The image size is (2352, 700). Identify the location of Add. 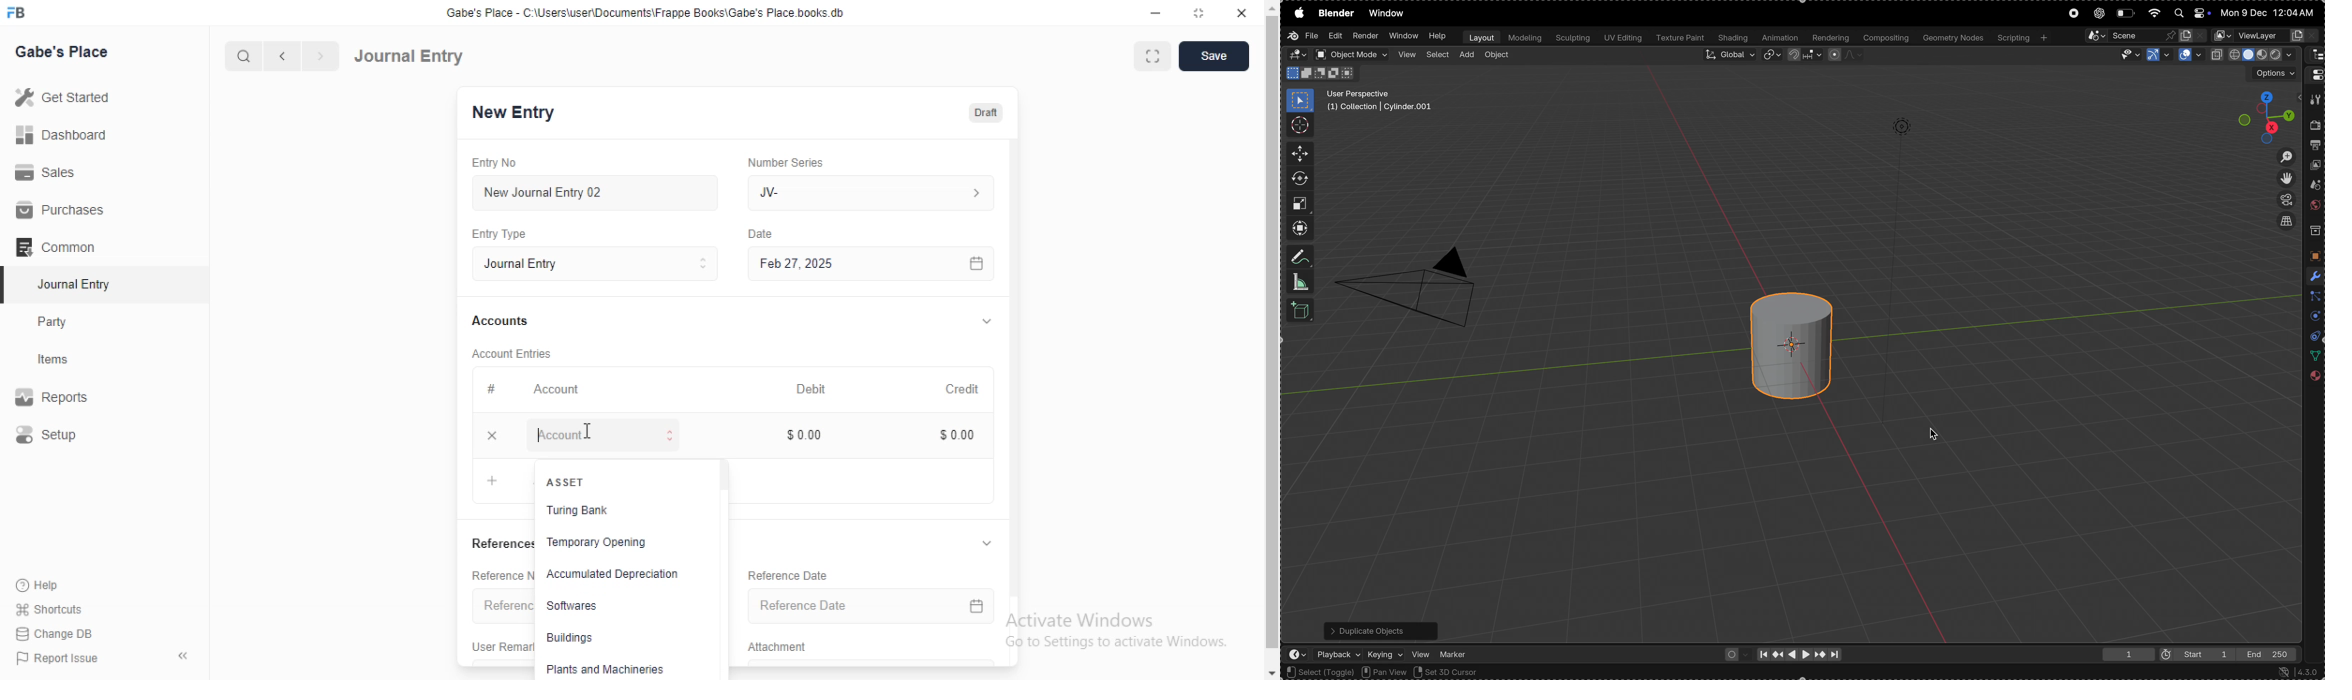
(492, 480).